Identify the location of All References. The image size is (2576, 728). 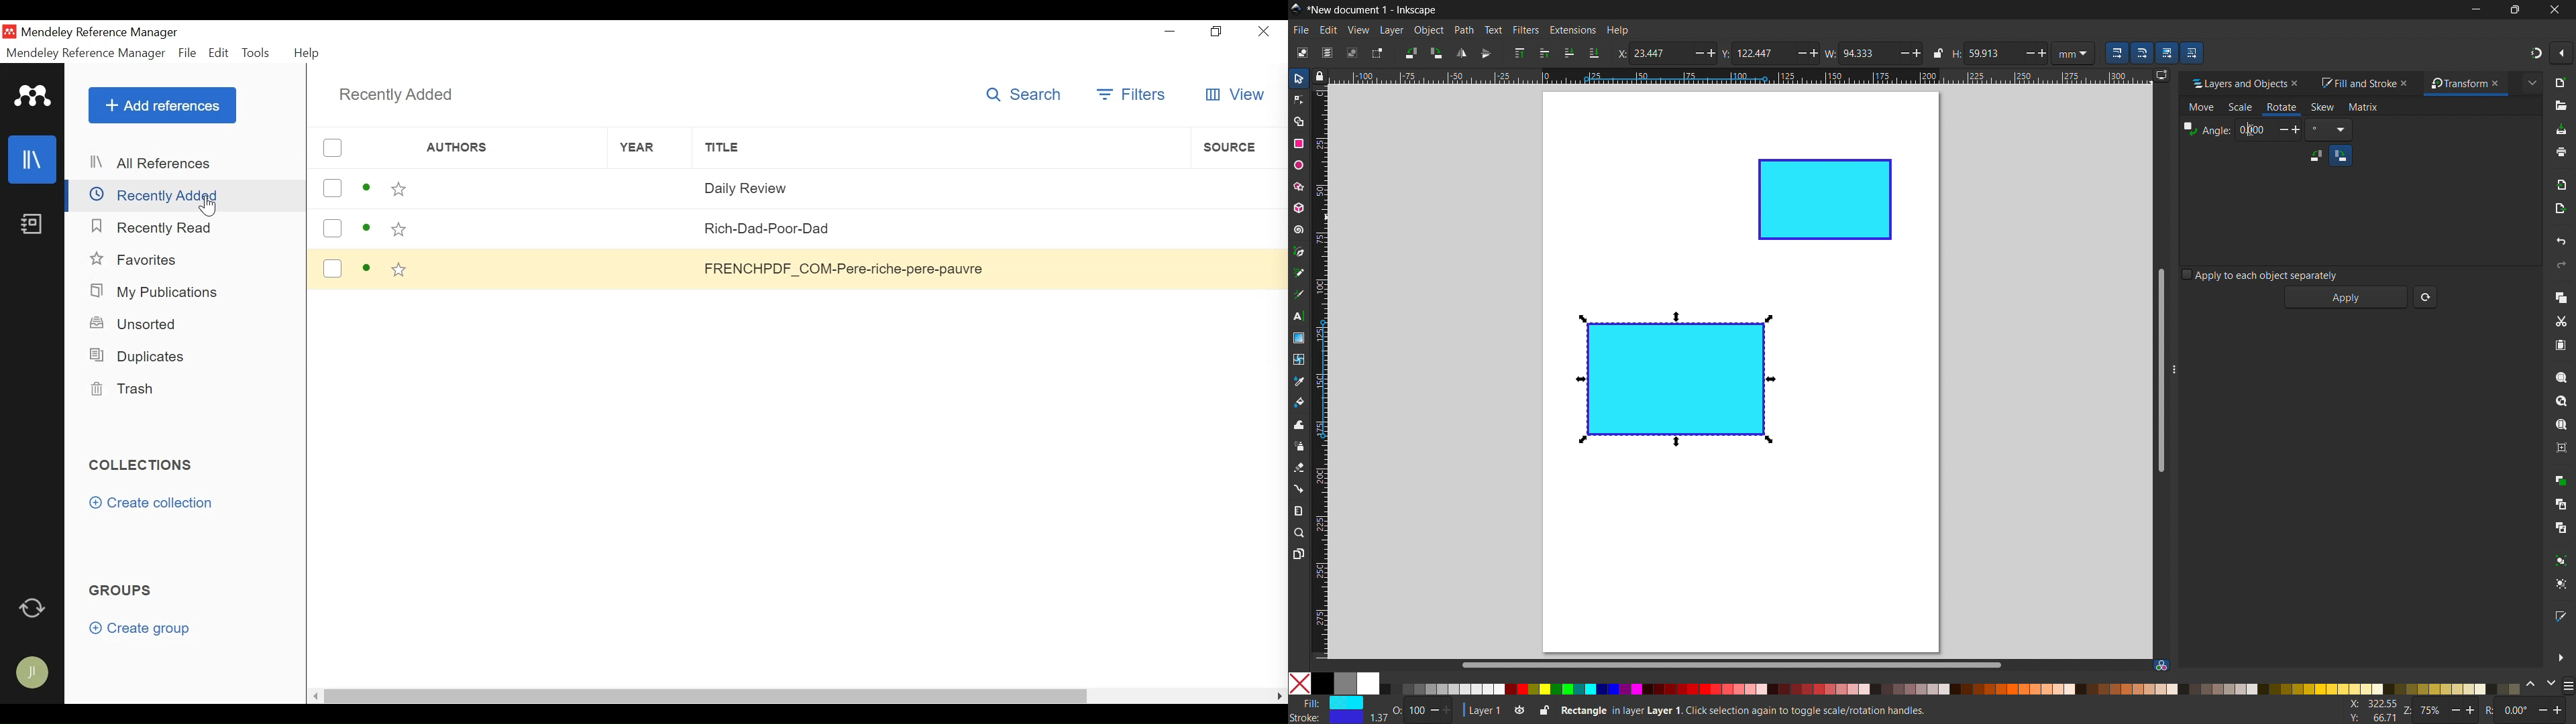
(186, 164).